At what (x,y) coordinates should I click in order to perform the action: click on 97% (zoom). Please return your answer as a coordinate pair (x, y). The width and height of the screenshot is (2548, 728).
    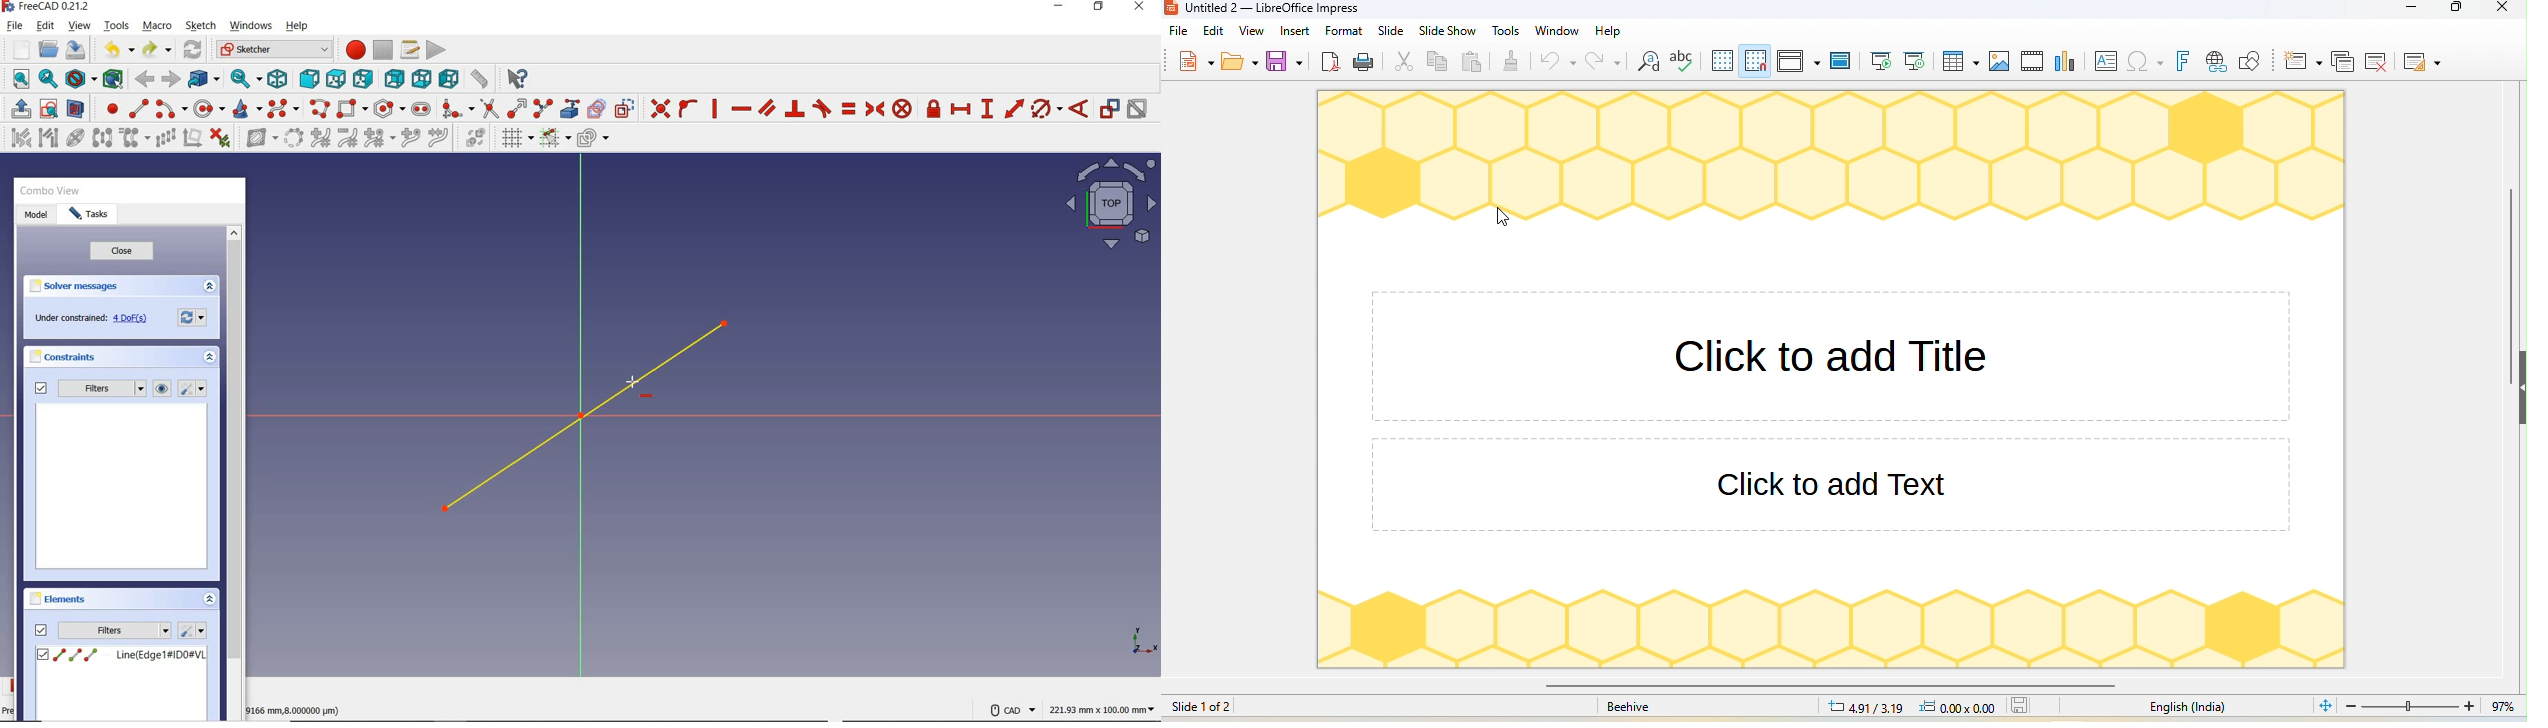
    Looking at the image, I should click on (2428, 707).